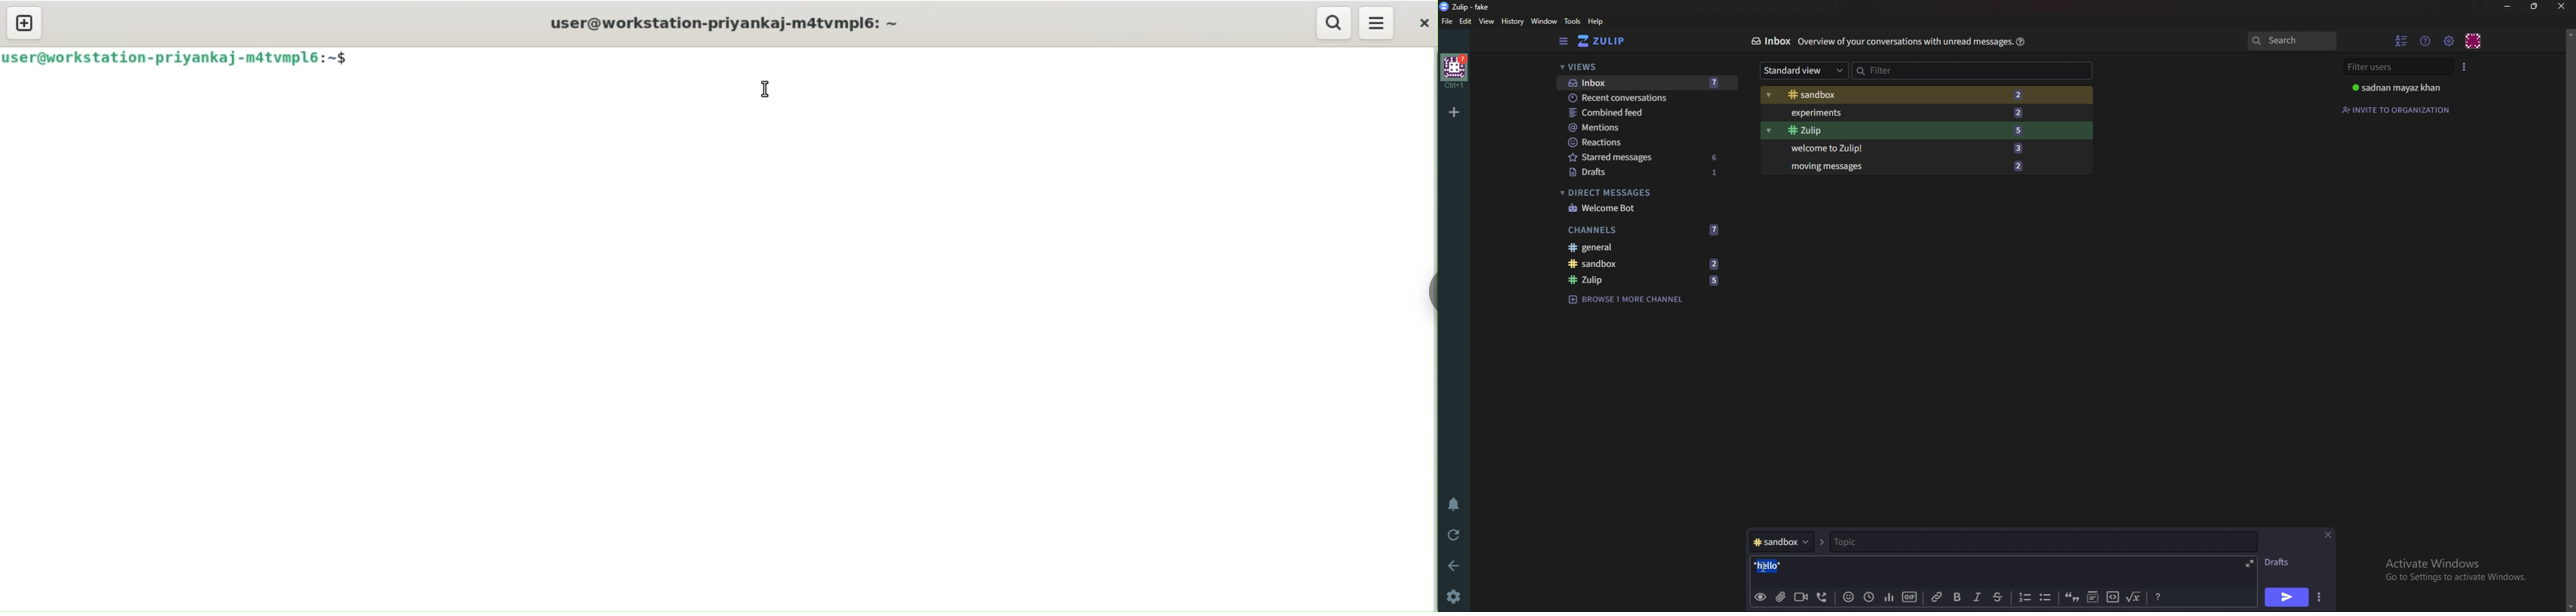  Describe the element at coordinates (1454, 503) in the screenshot. I see `Enable do not disturb` at that location.